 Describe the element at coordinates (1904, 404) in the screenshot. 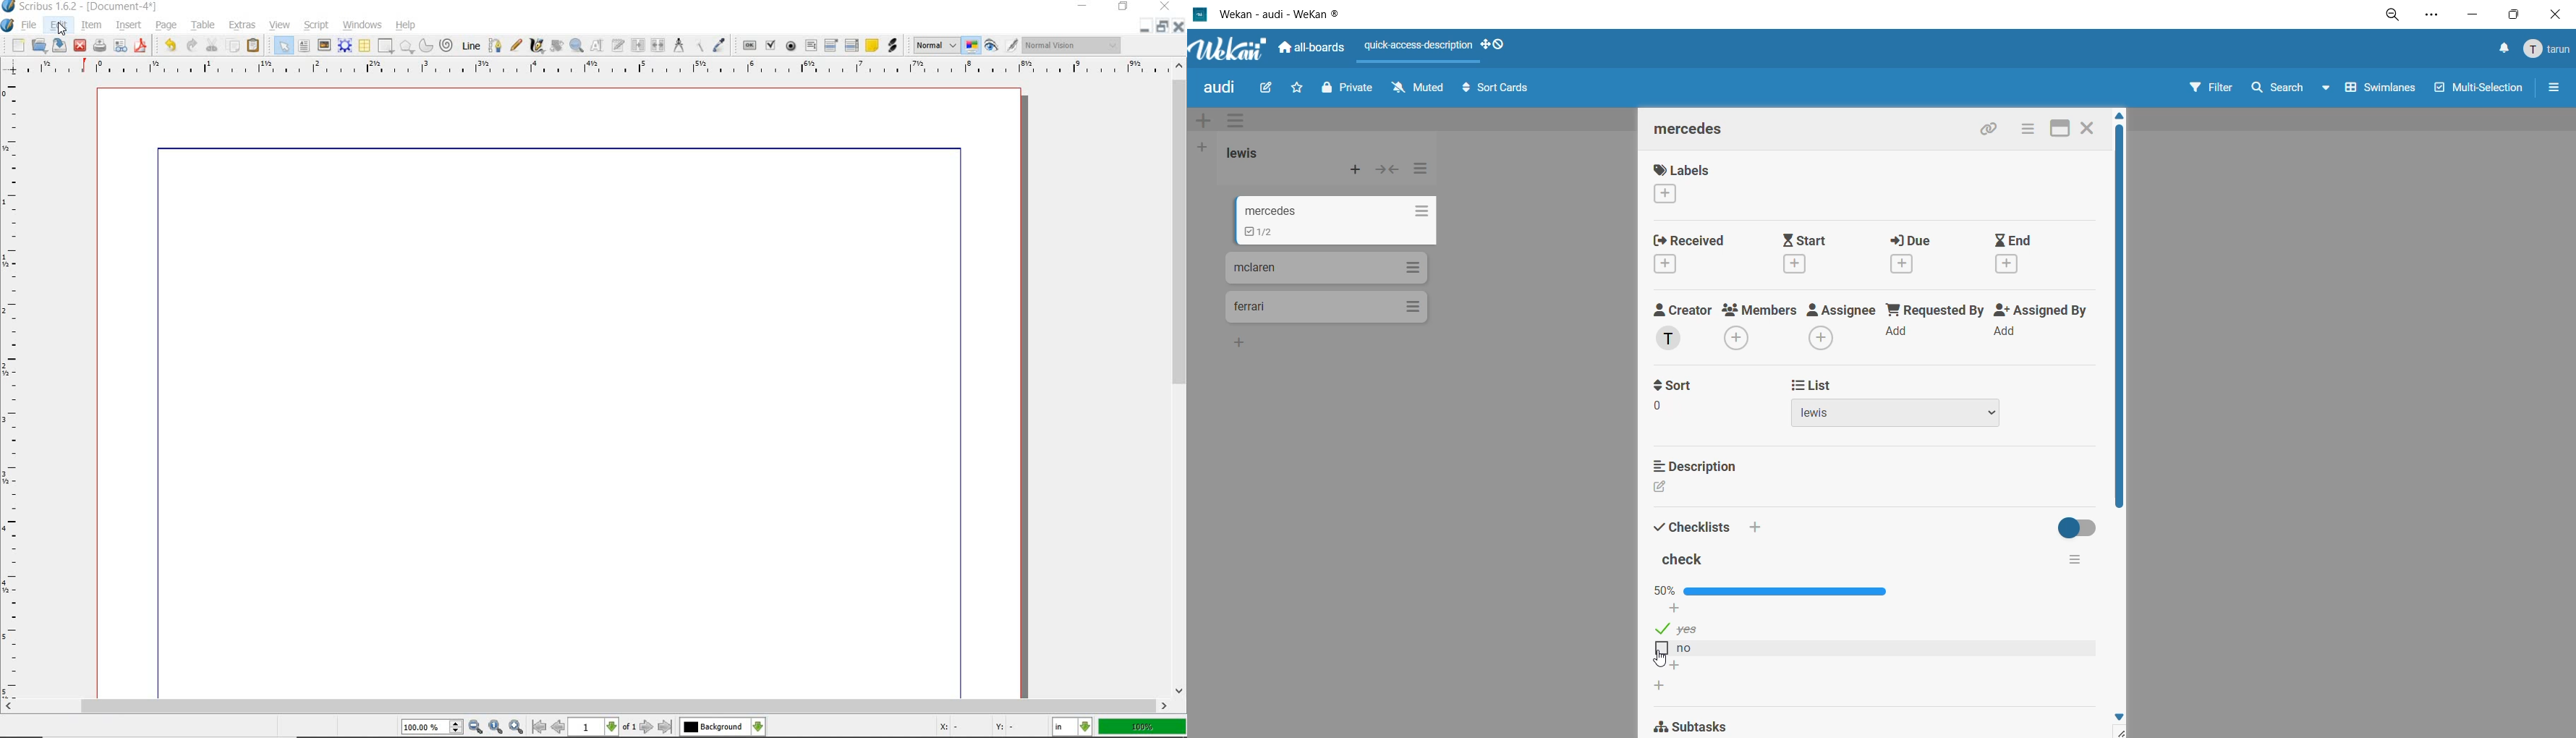

I see `list` at that location.